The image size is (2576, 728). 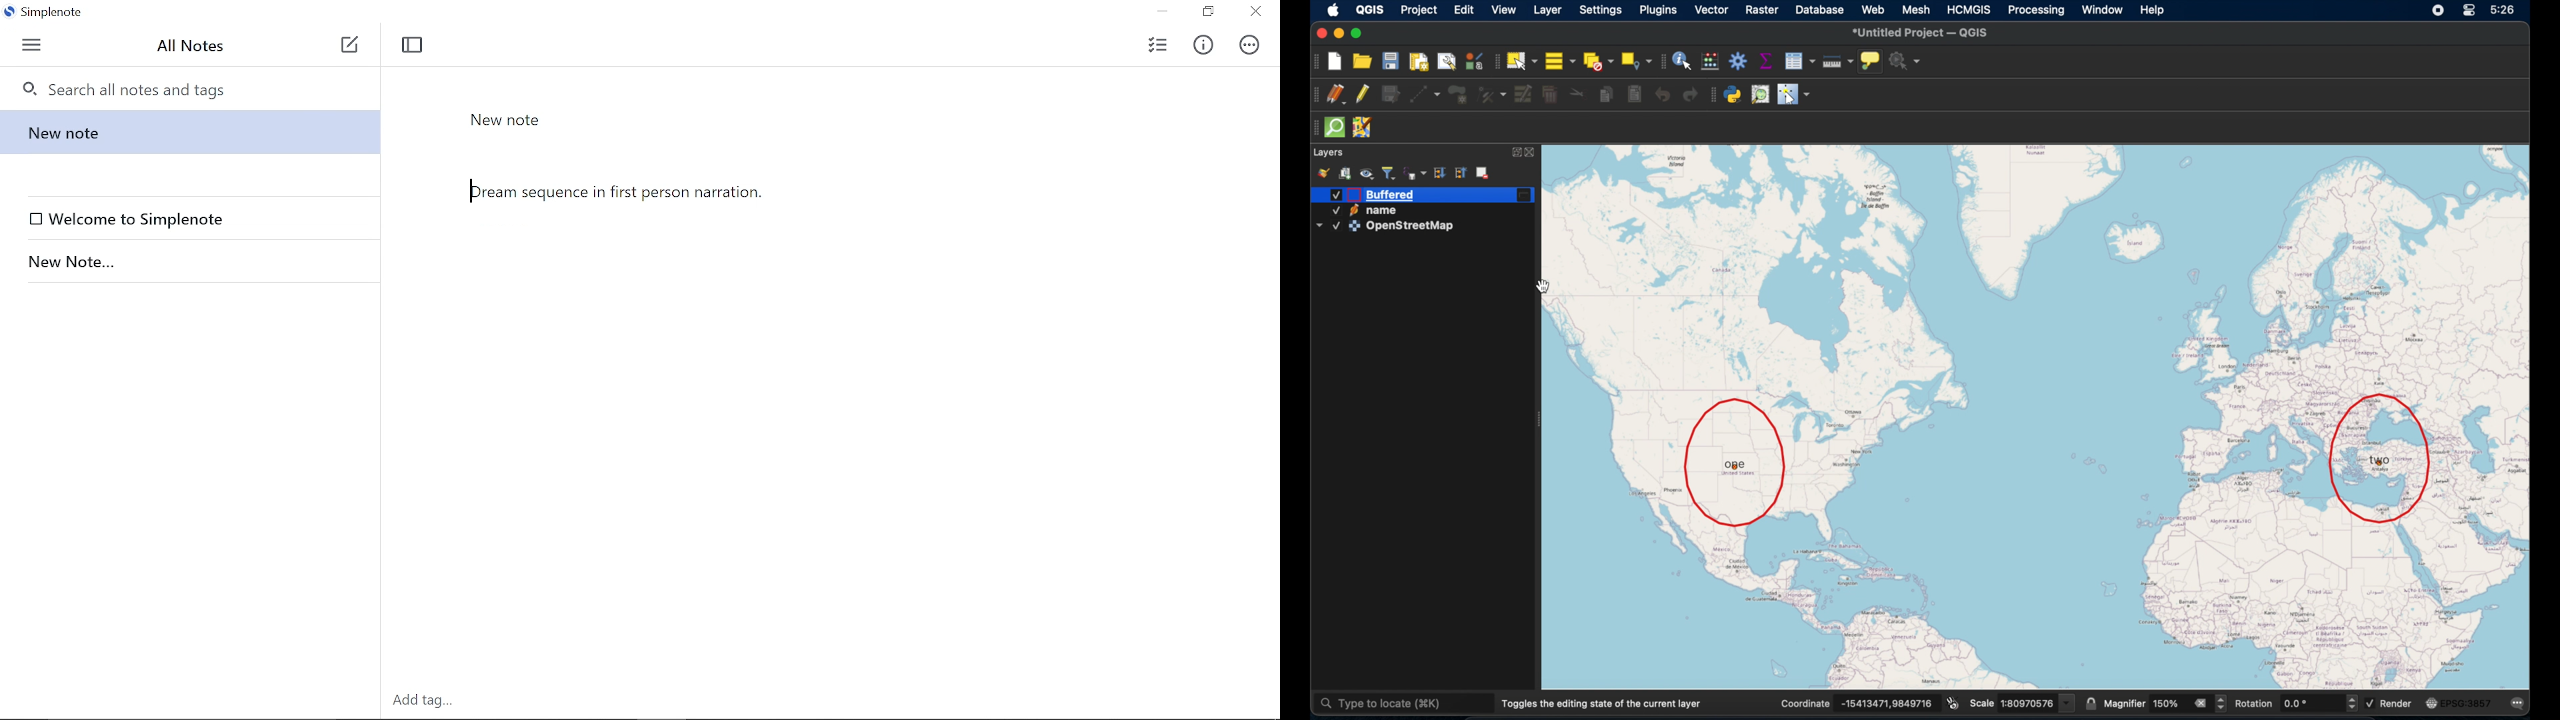 I want to click on filter legend, so click(x=1389, y=173).